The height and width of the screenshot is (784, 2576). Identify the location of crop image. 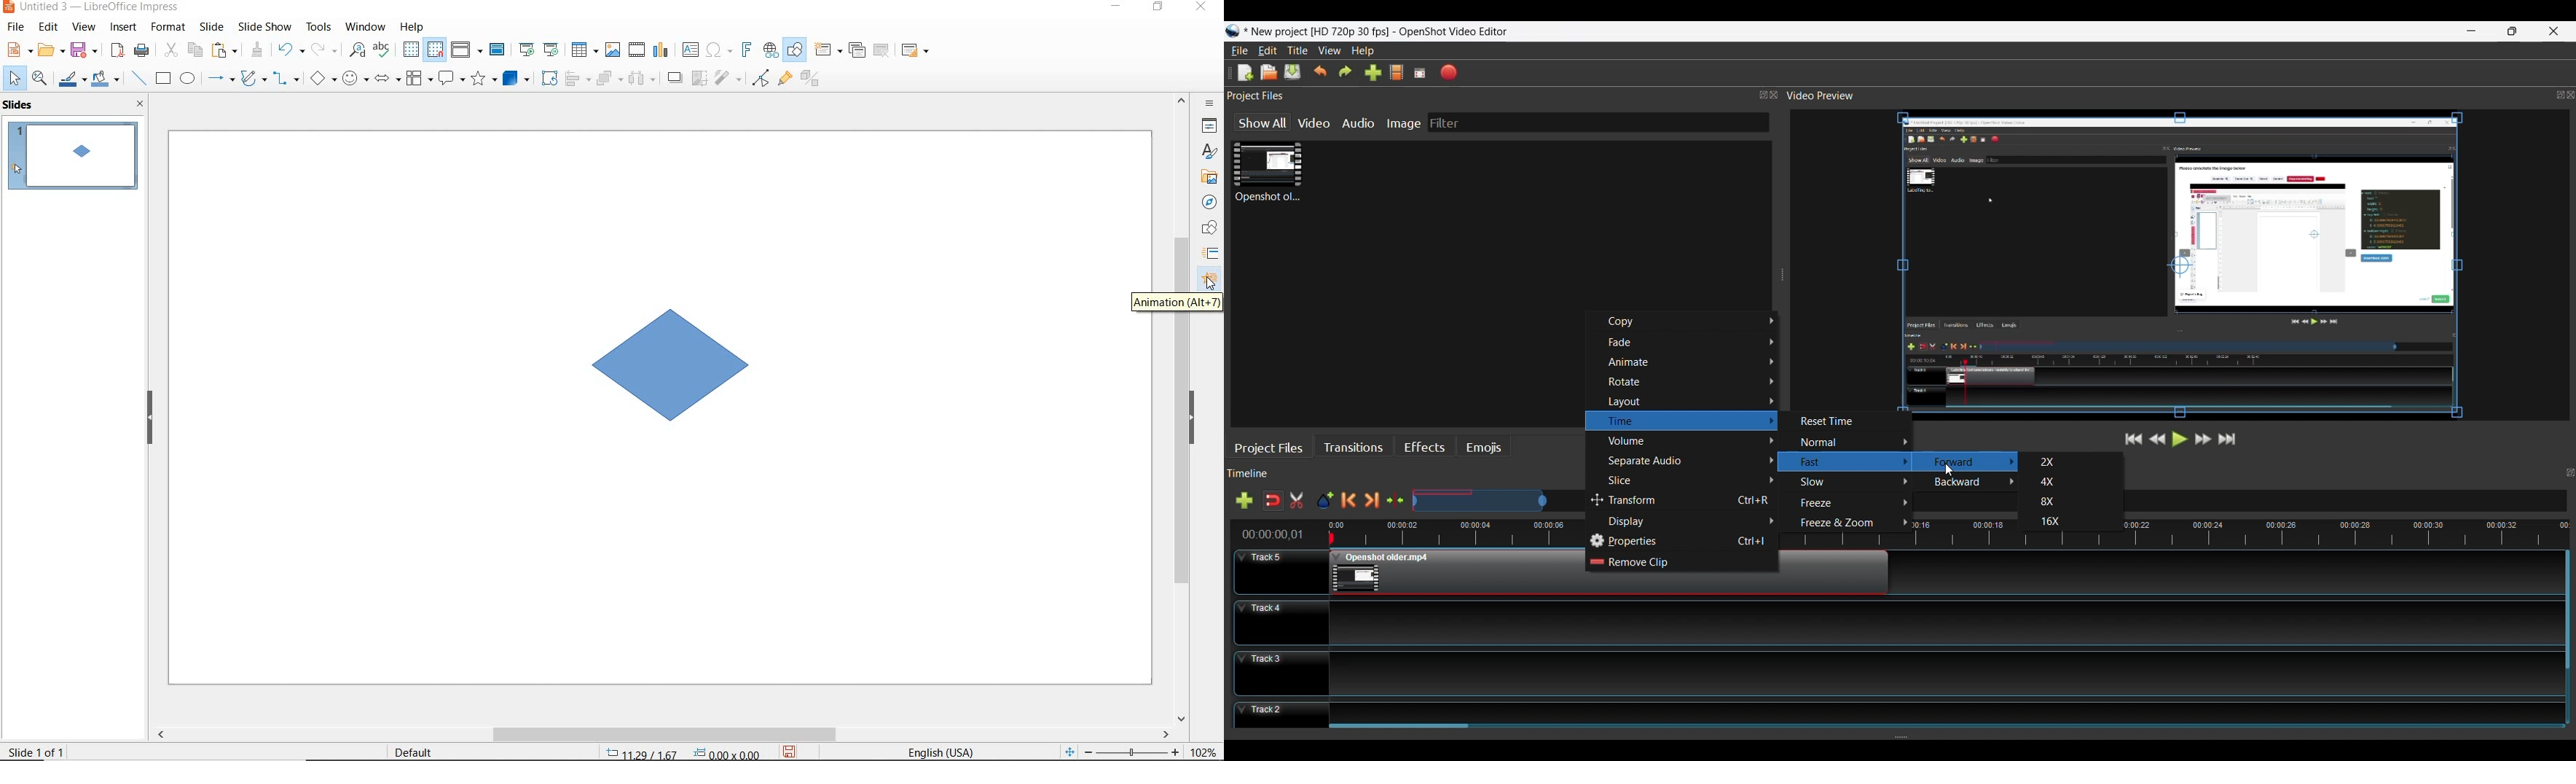
(699, 79).